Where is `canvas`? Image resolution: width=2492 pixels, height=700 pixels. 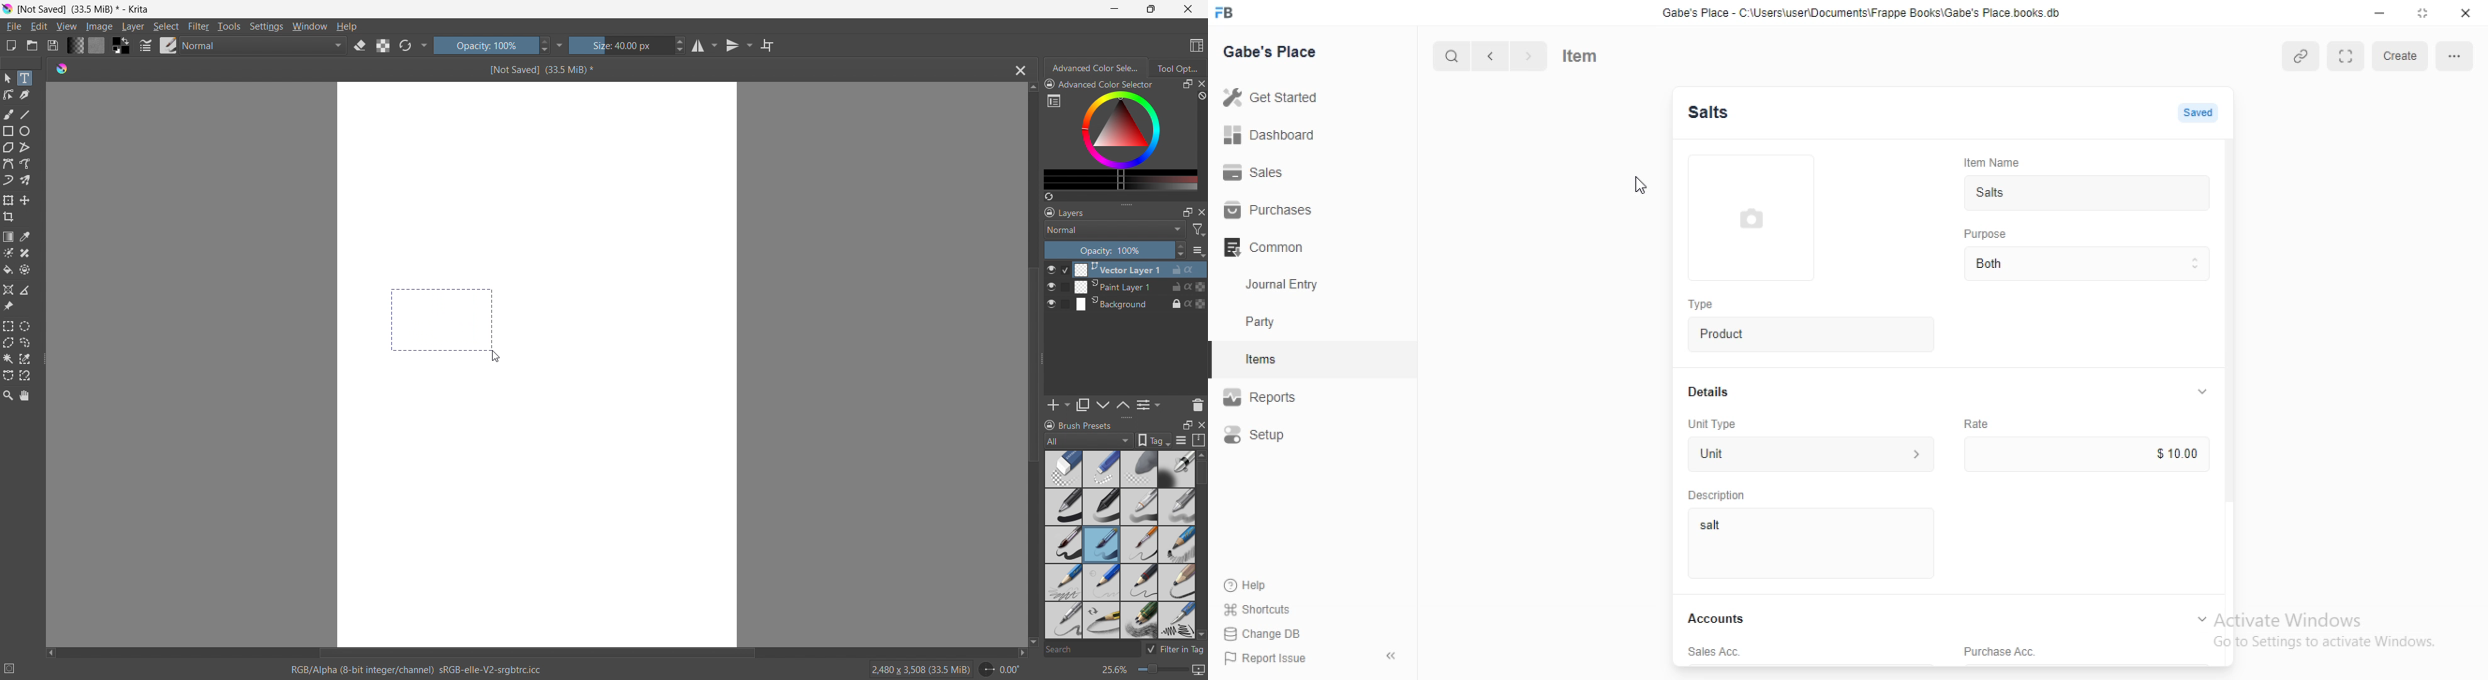 canvas is located at coordinates (536, 501).